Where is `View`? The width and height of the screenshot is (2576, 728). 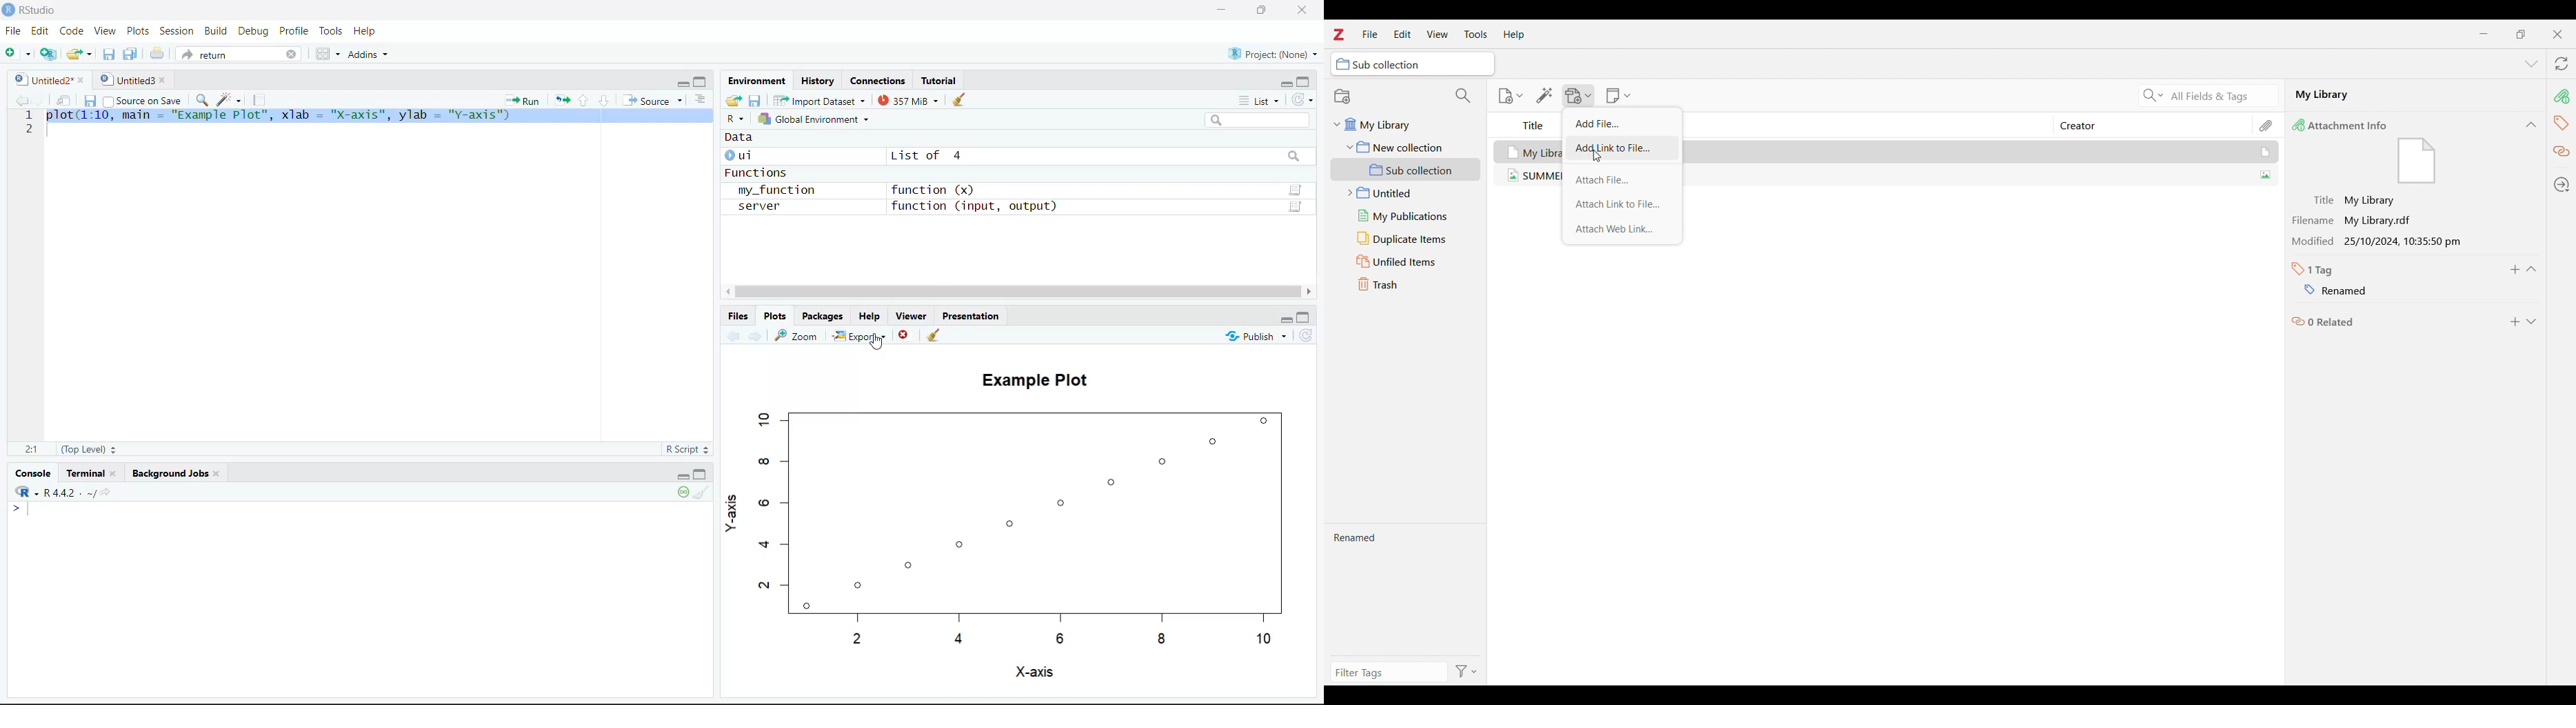
View is located at coordinates (103, 31).